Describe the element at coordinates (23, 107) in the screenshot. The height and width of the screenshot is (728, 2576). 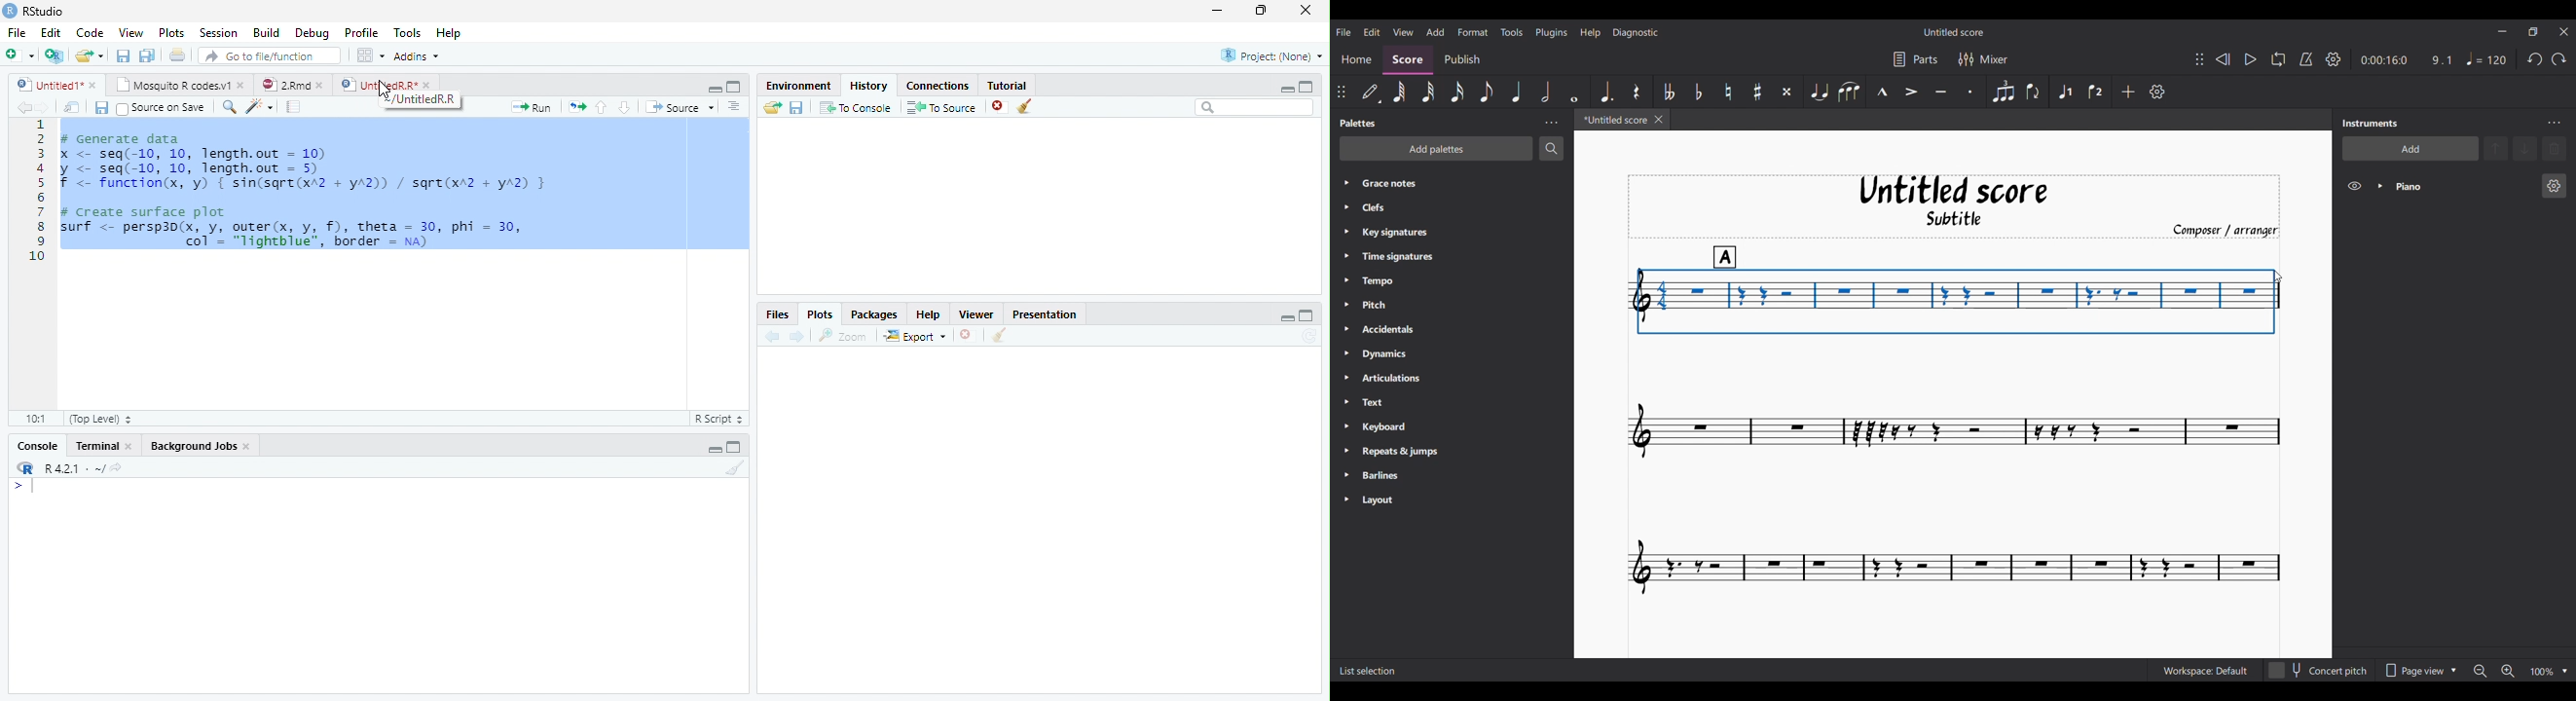
I see `Go back to previous source location` at that location.